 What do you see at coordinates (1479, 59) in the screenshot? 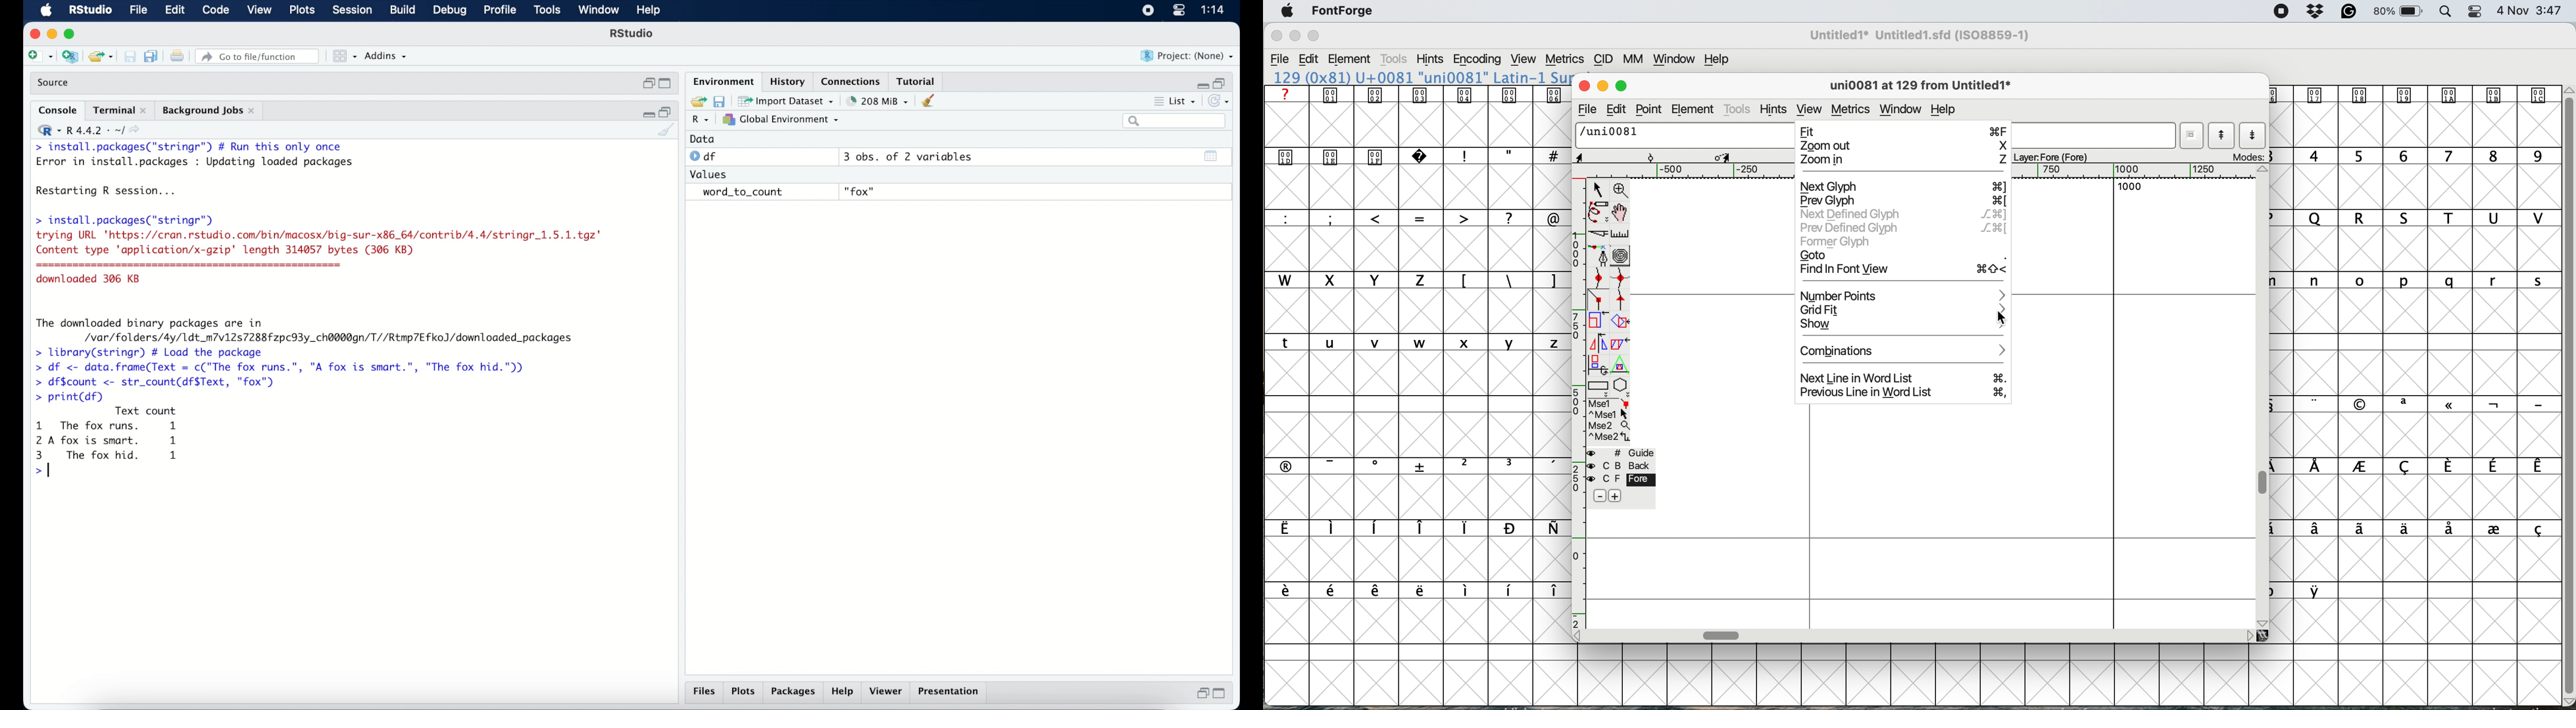
I see `Encoding` at bounding box center [1479, 59].